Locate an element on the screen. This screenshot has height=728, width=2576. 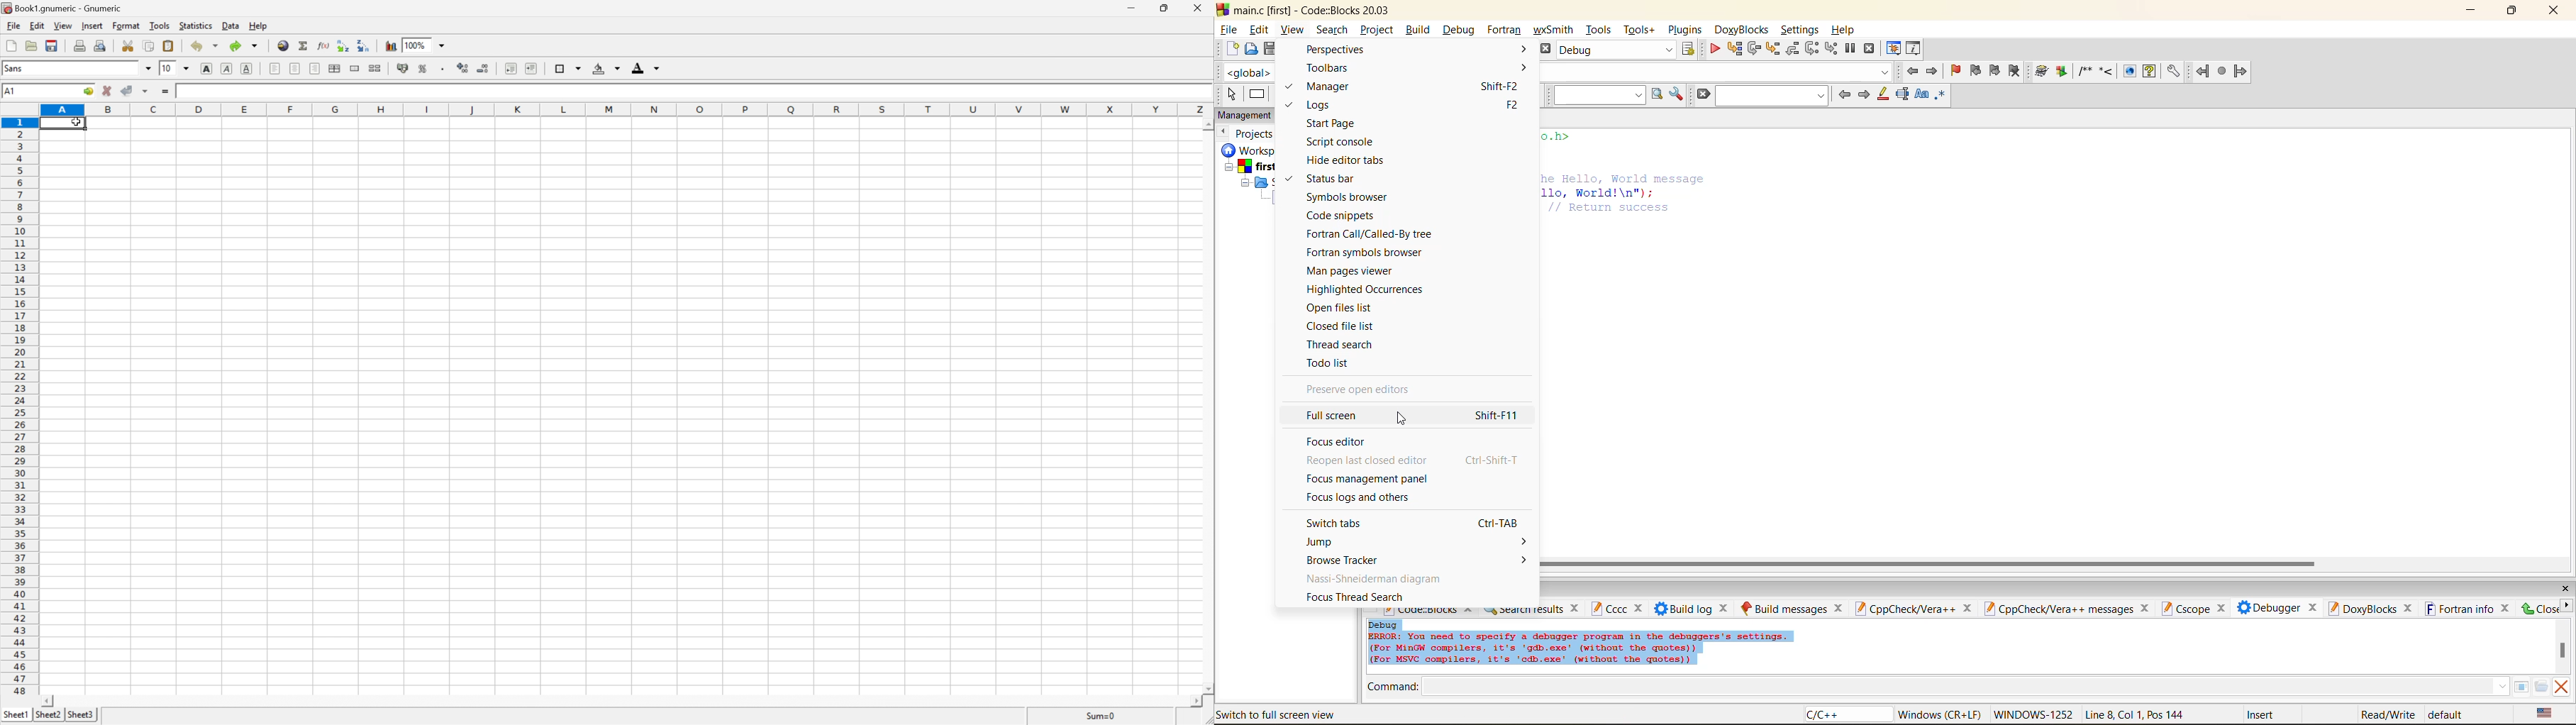
jump is located at coordinates (1334, 542).